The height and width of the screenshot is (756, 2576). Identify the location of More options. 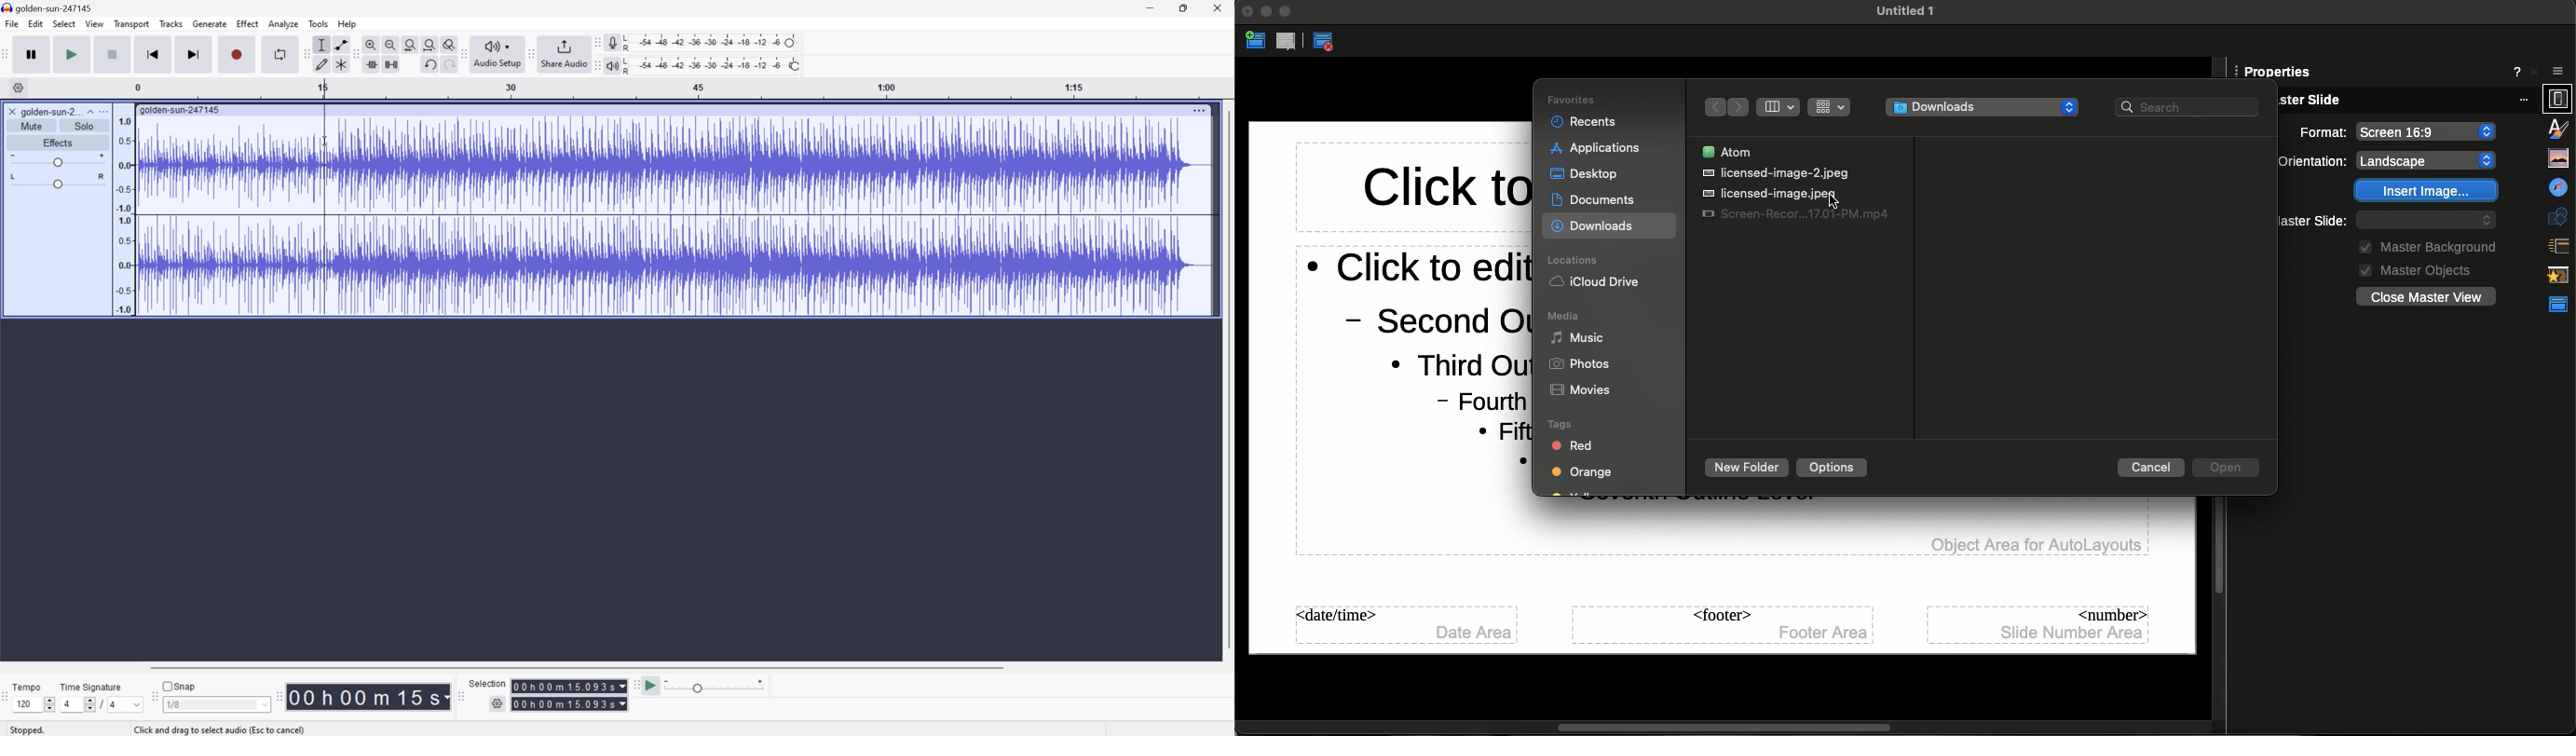
(2520, 70).